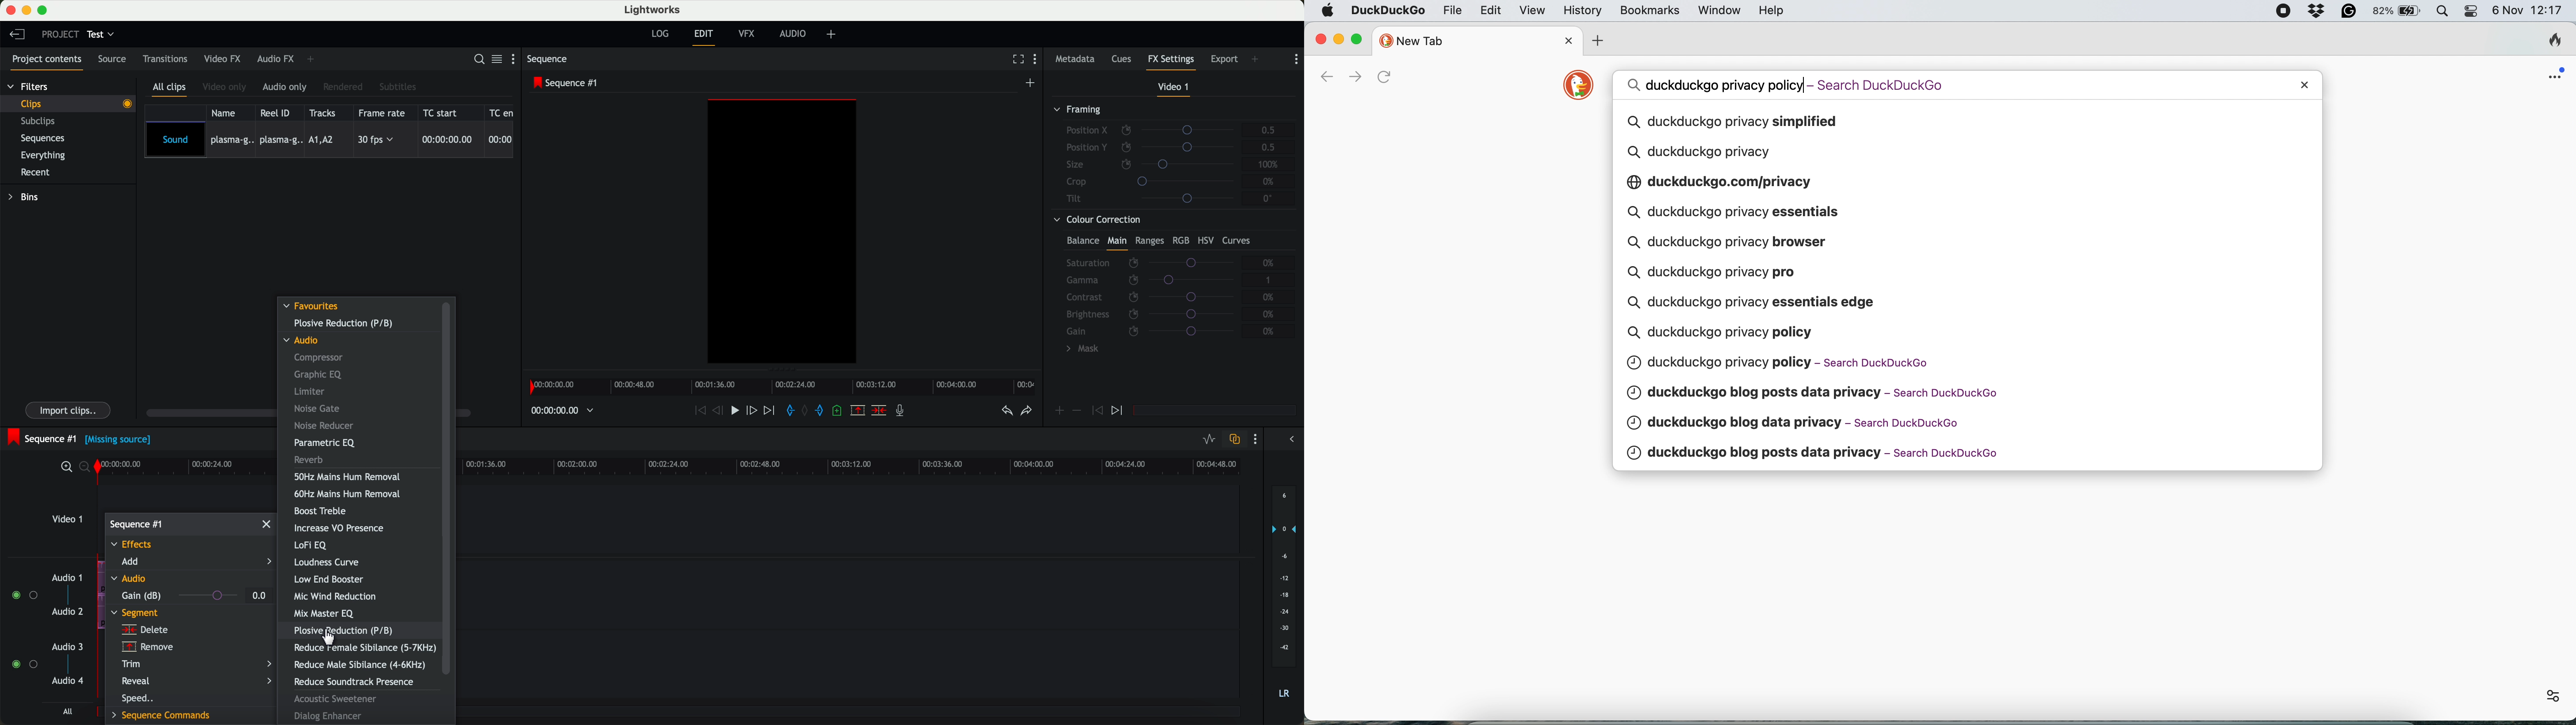  What do you see at coordinates (313, 546) in the screenshot?
I see `LoFi EQ` at bounding box center [313, 546].